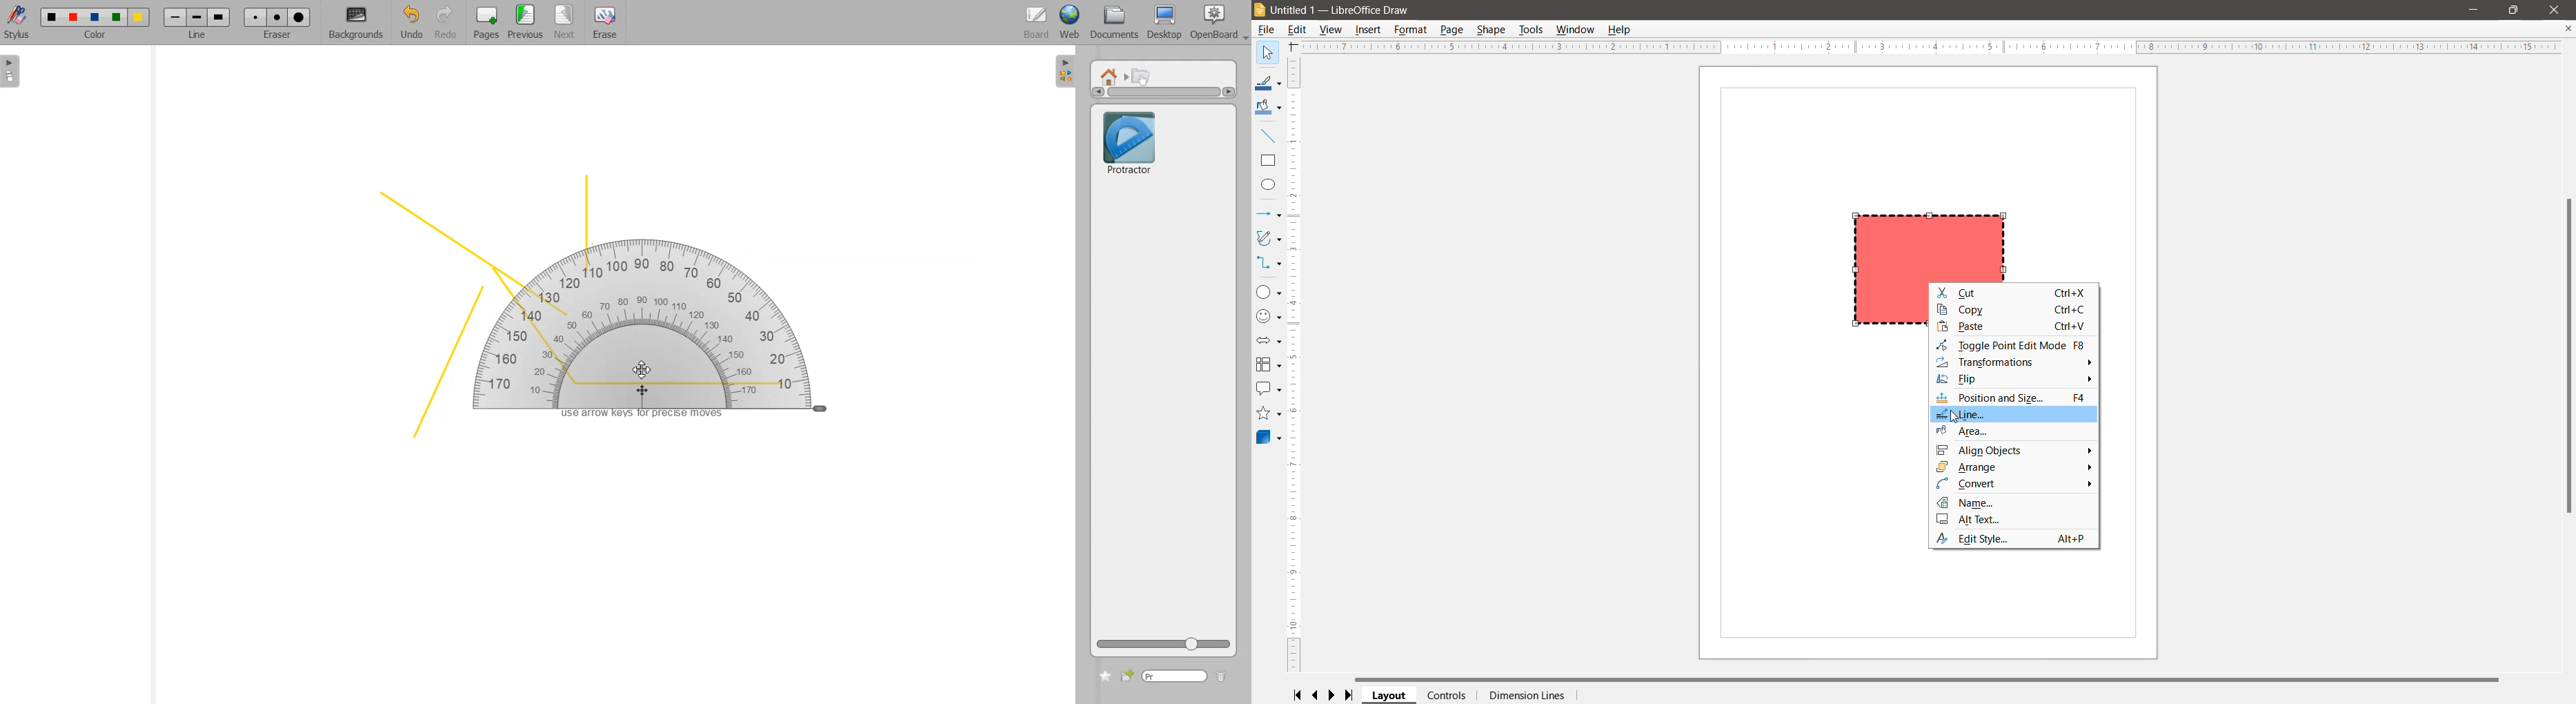  I want to click on Edit, so click(1298, 30).